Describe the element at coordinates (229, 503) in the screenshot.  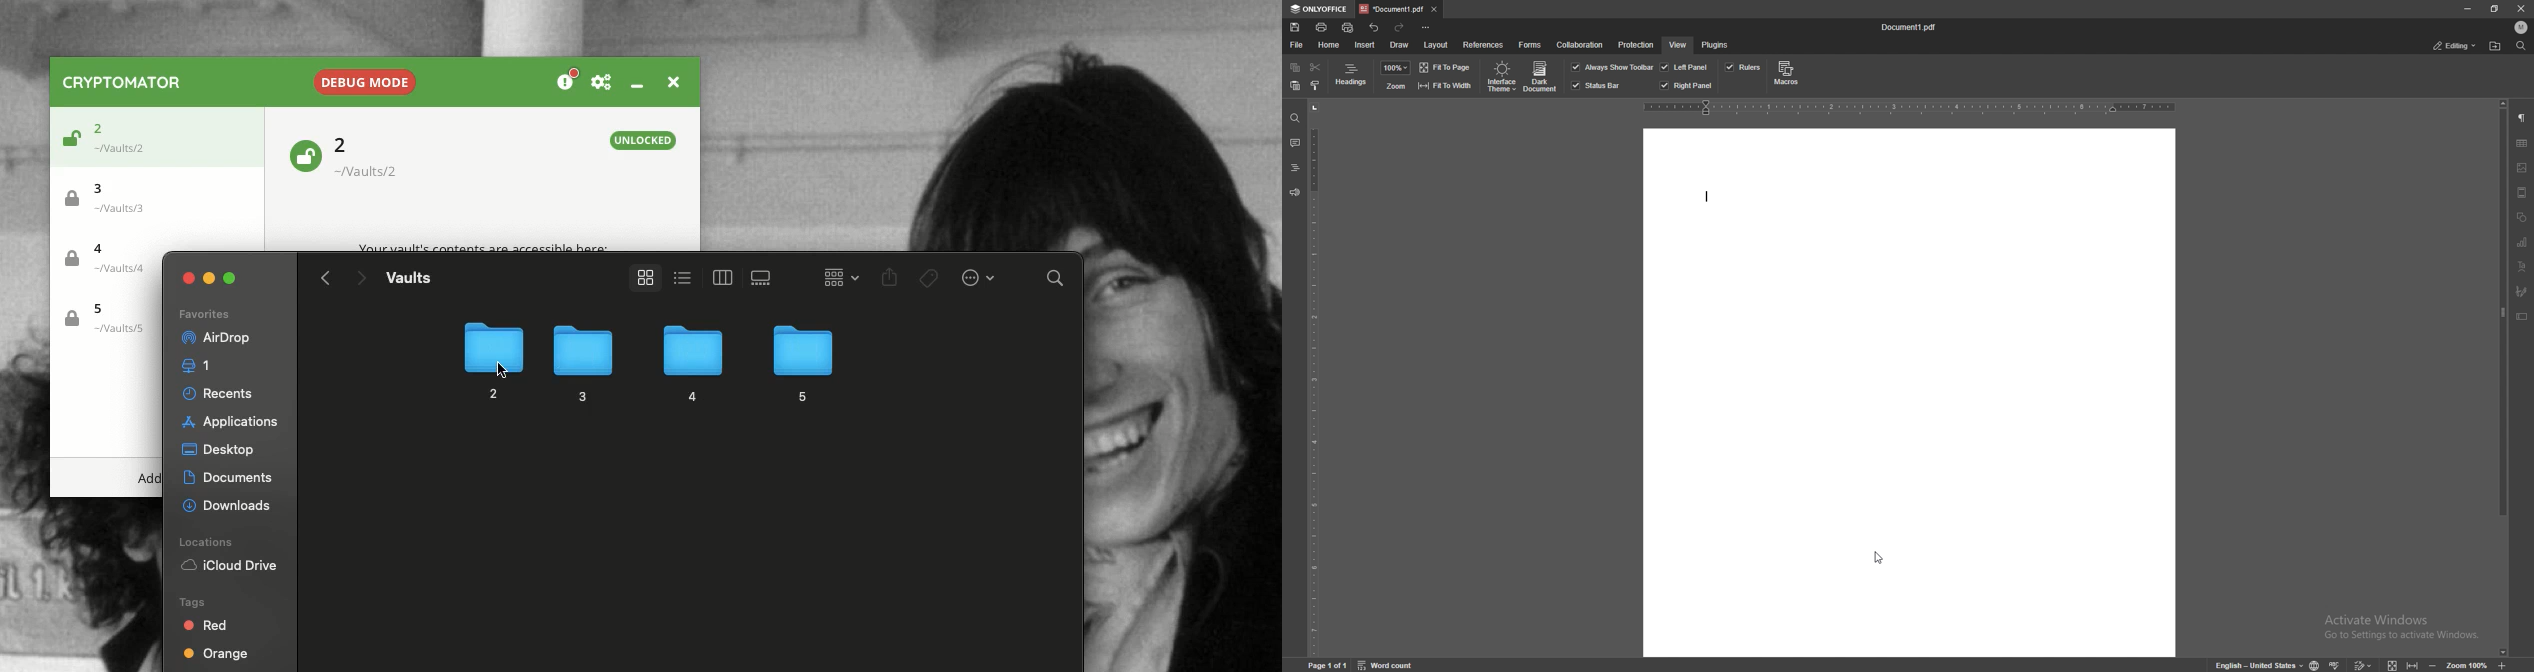
I see `Downloads` at that location.